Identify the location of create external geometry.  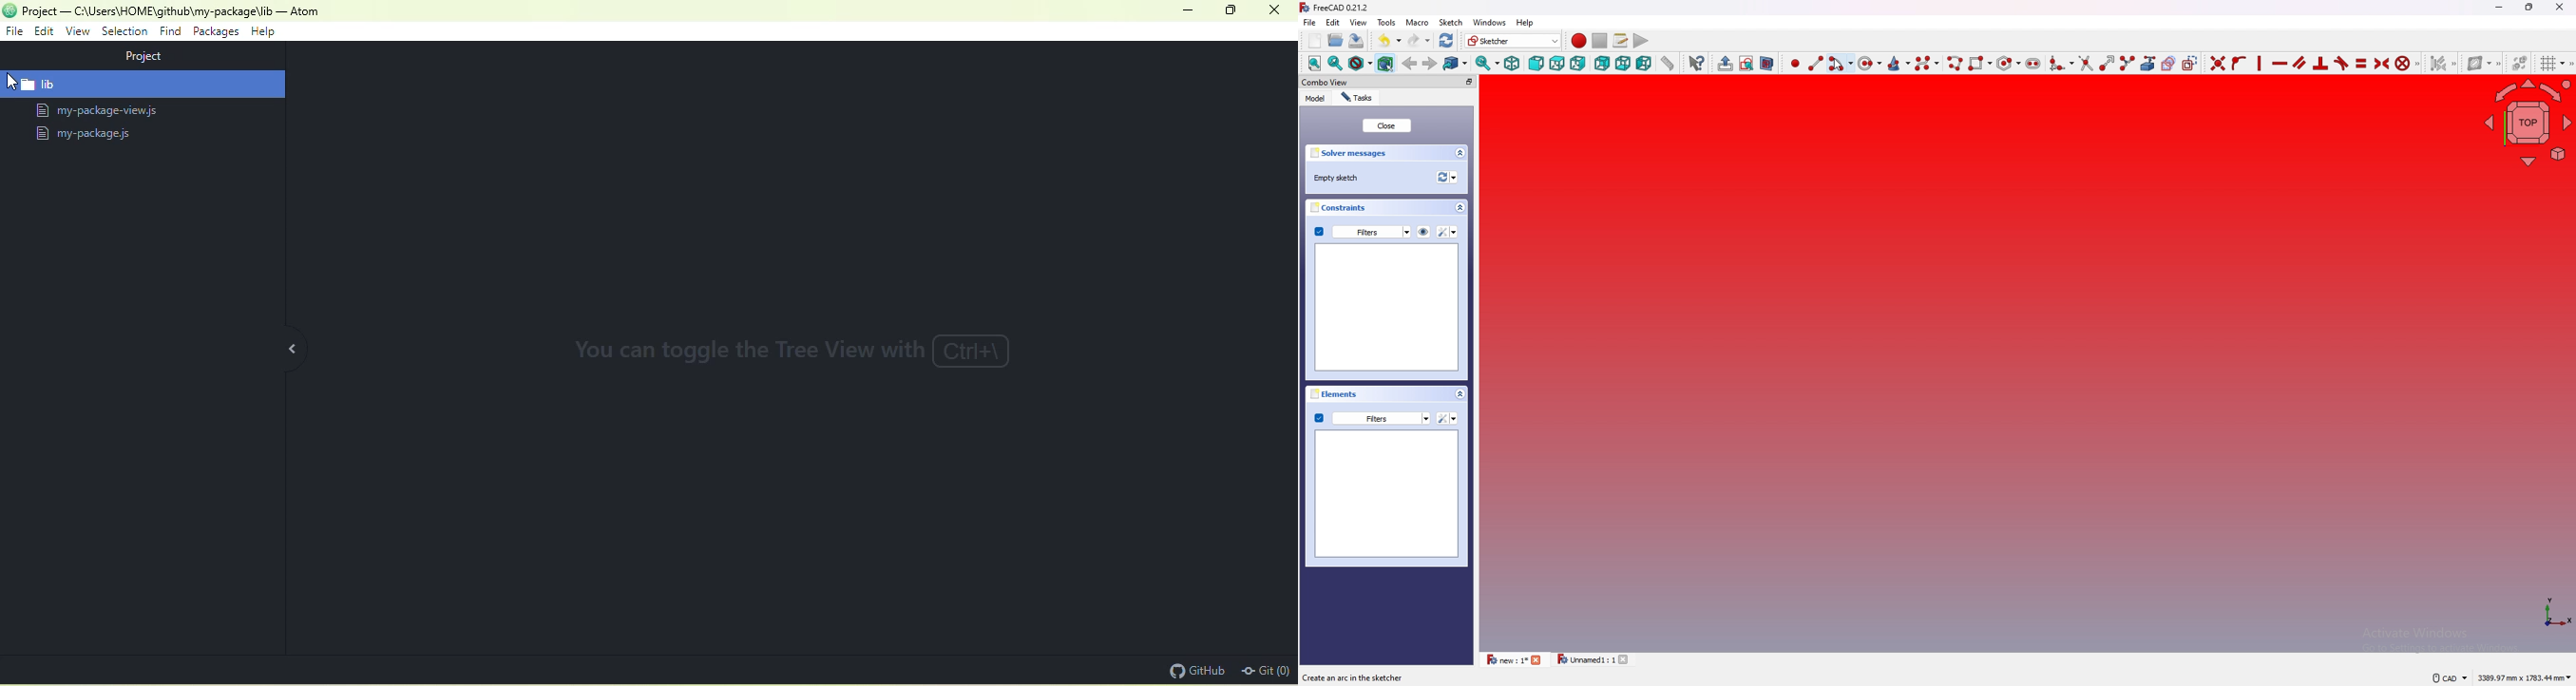
(2149, 64).